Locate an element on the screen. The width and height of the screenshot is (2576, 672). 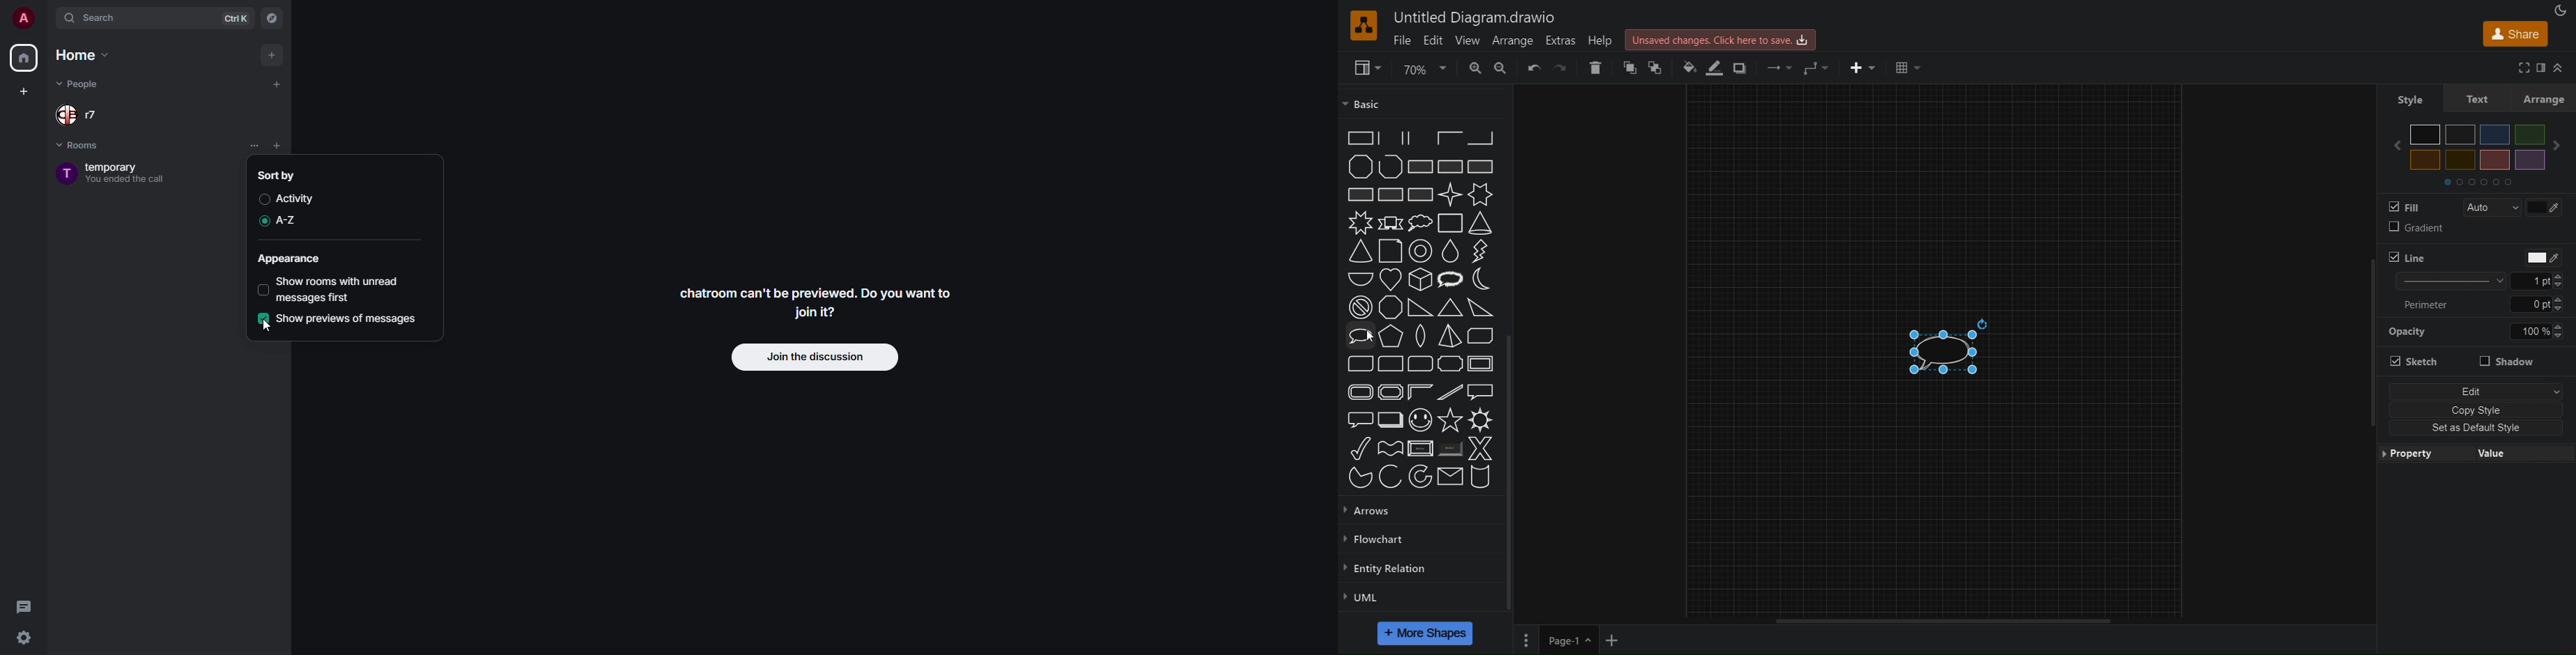
Line is located at coordinates (2411, 258).